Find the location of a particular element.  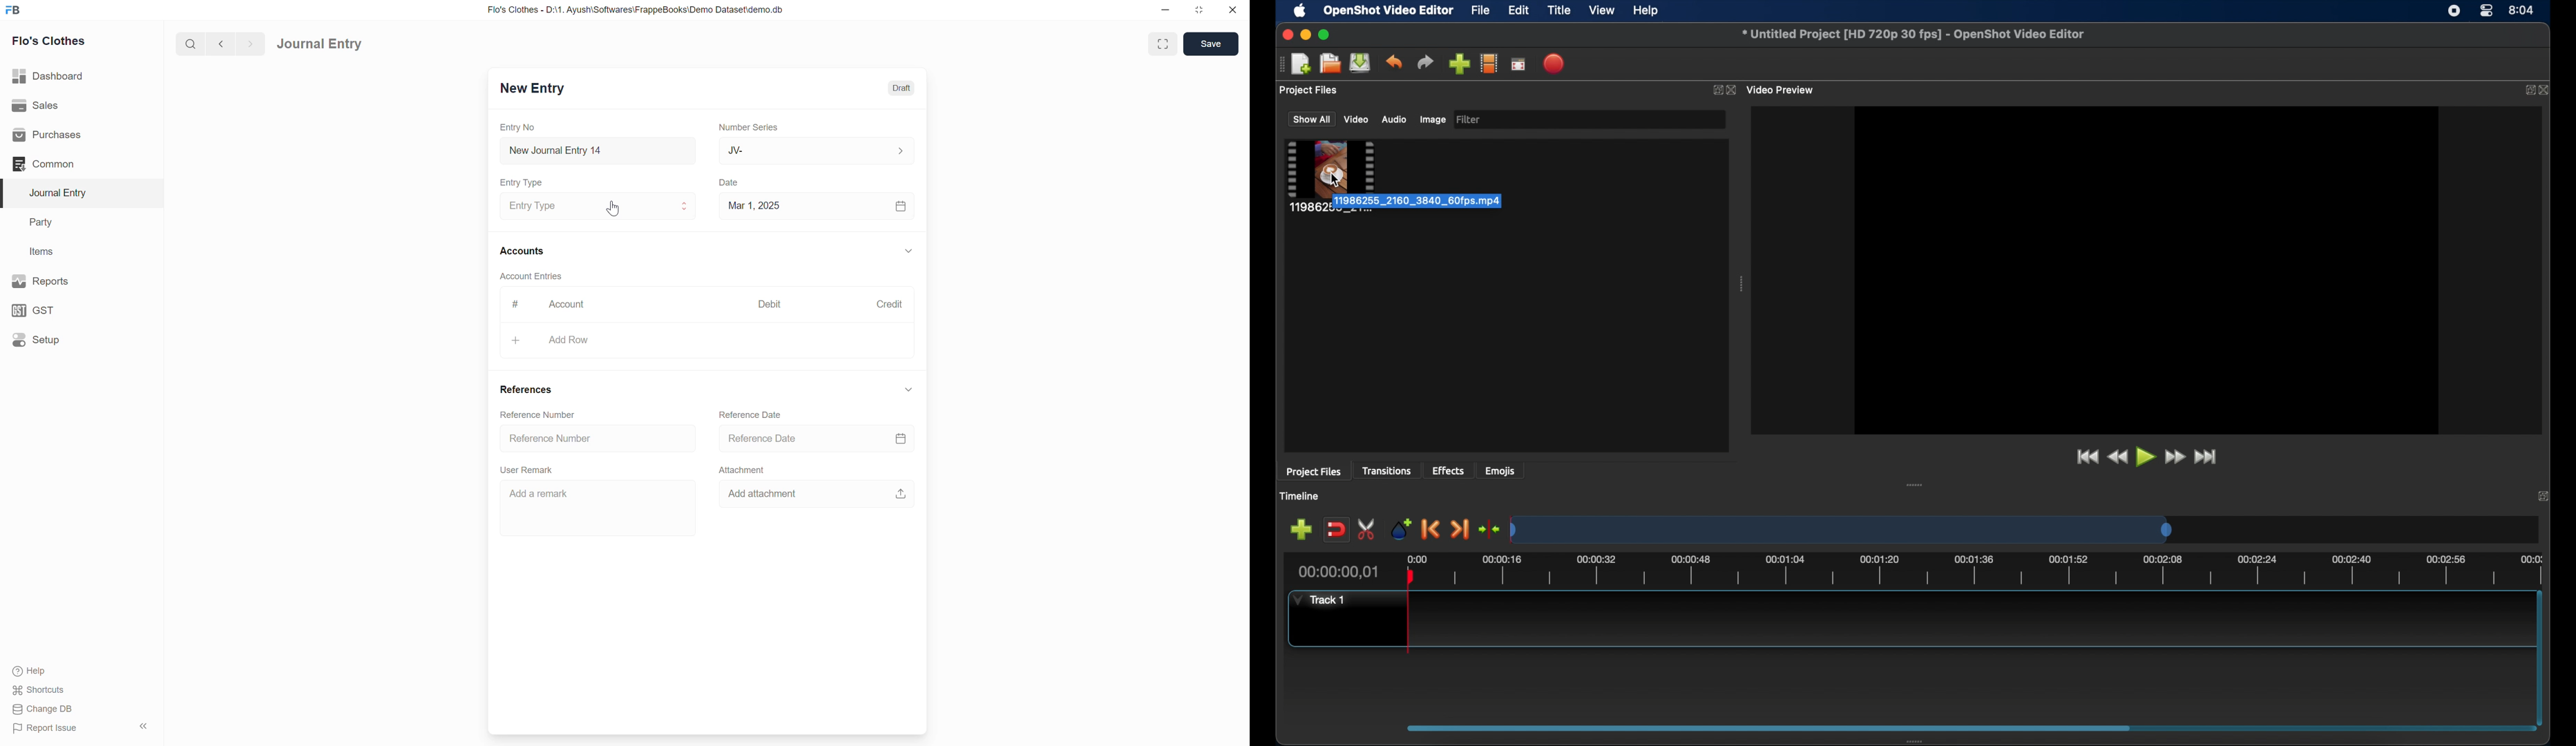

previous marker is located at coordinates (1431, 530).